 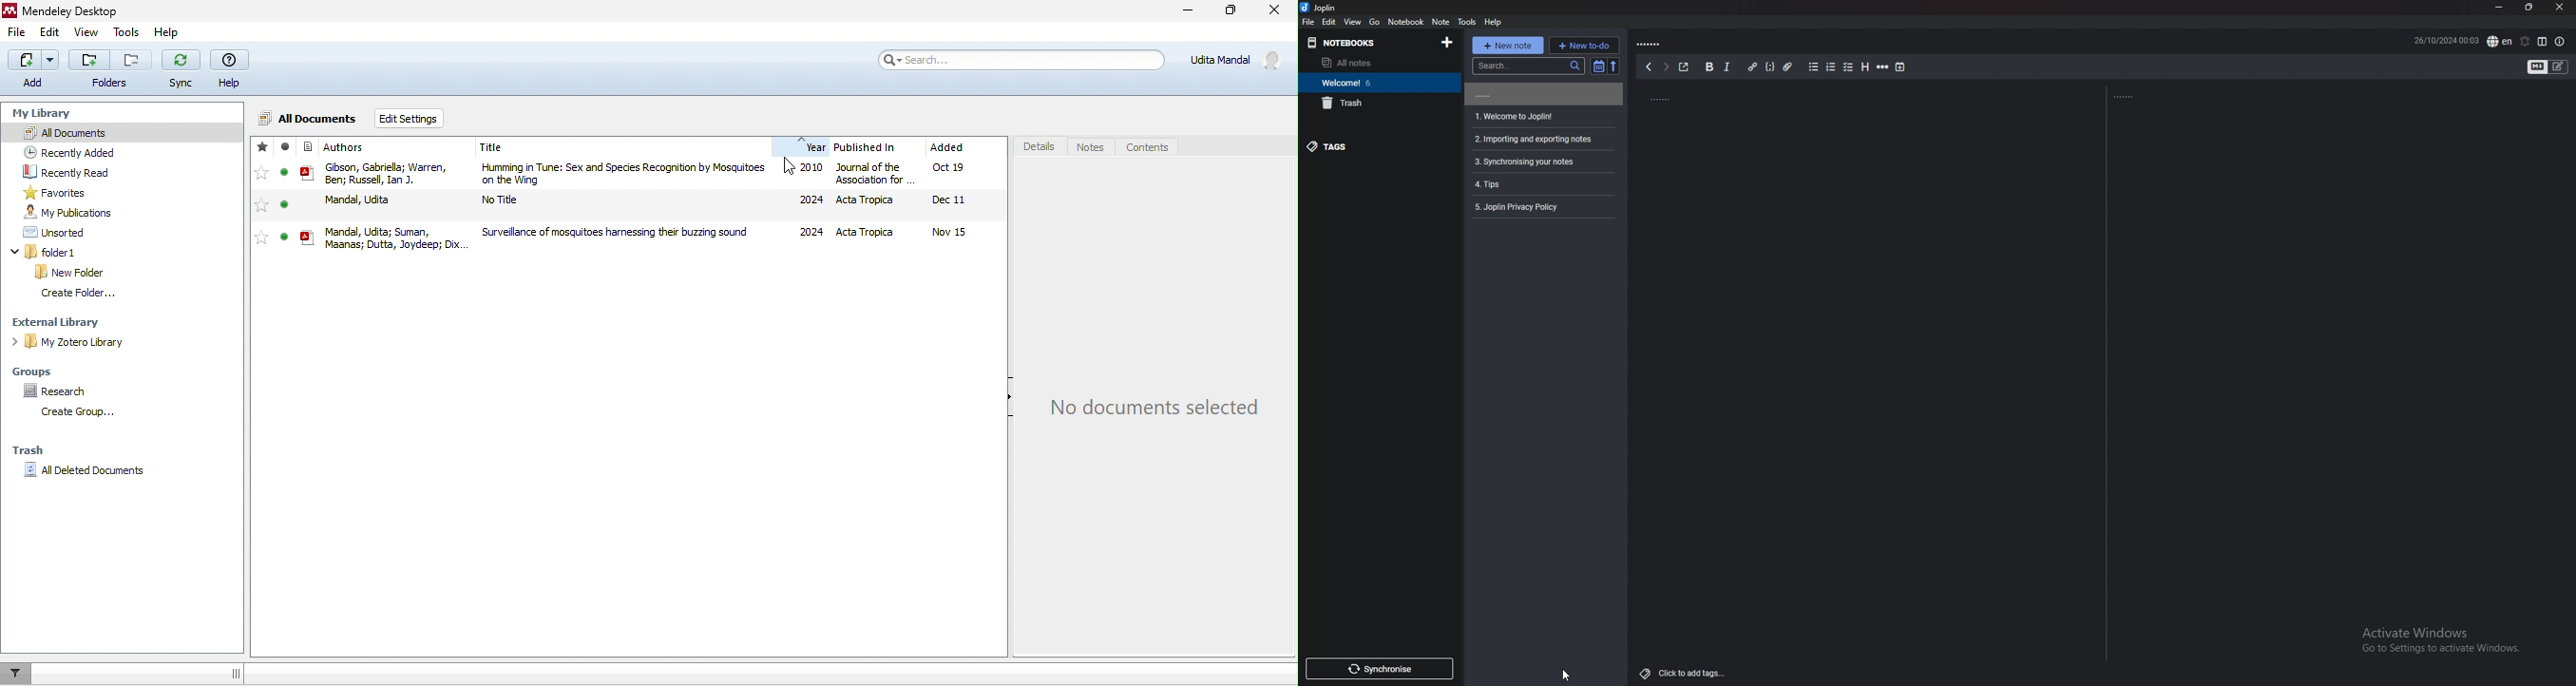 What do you see at coordinates (1652, 42) in the screenshot?
I see `.......` at bounding box center [1652, 42].